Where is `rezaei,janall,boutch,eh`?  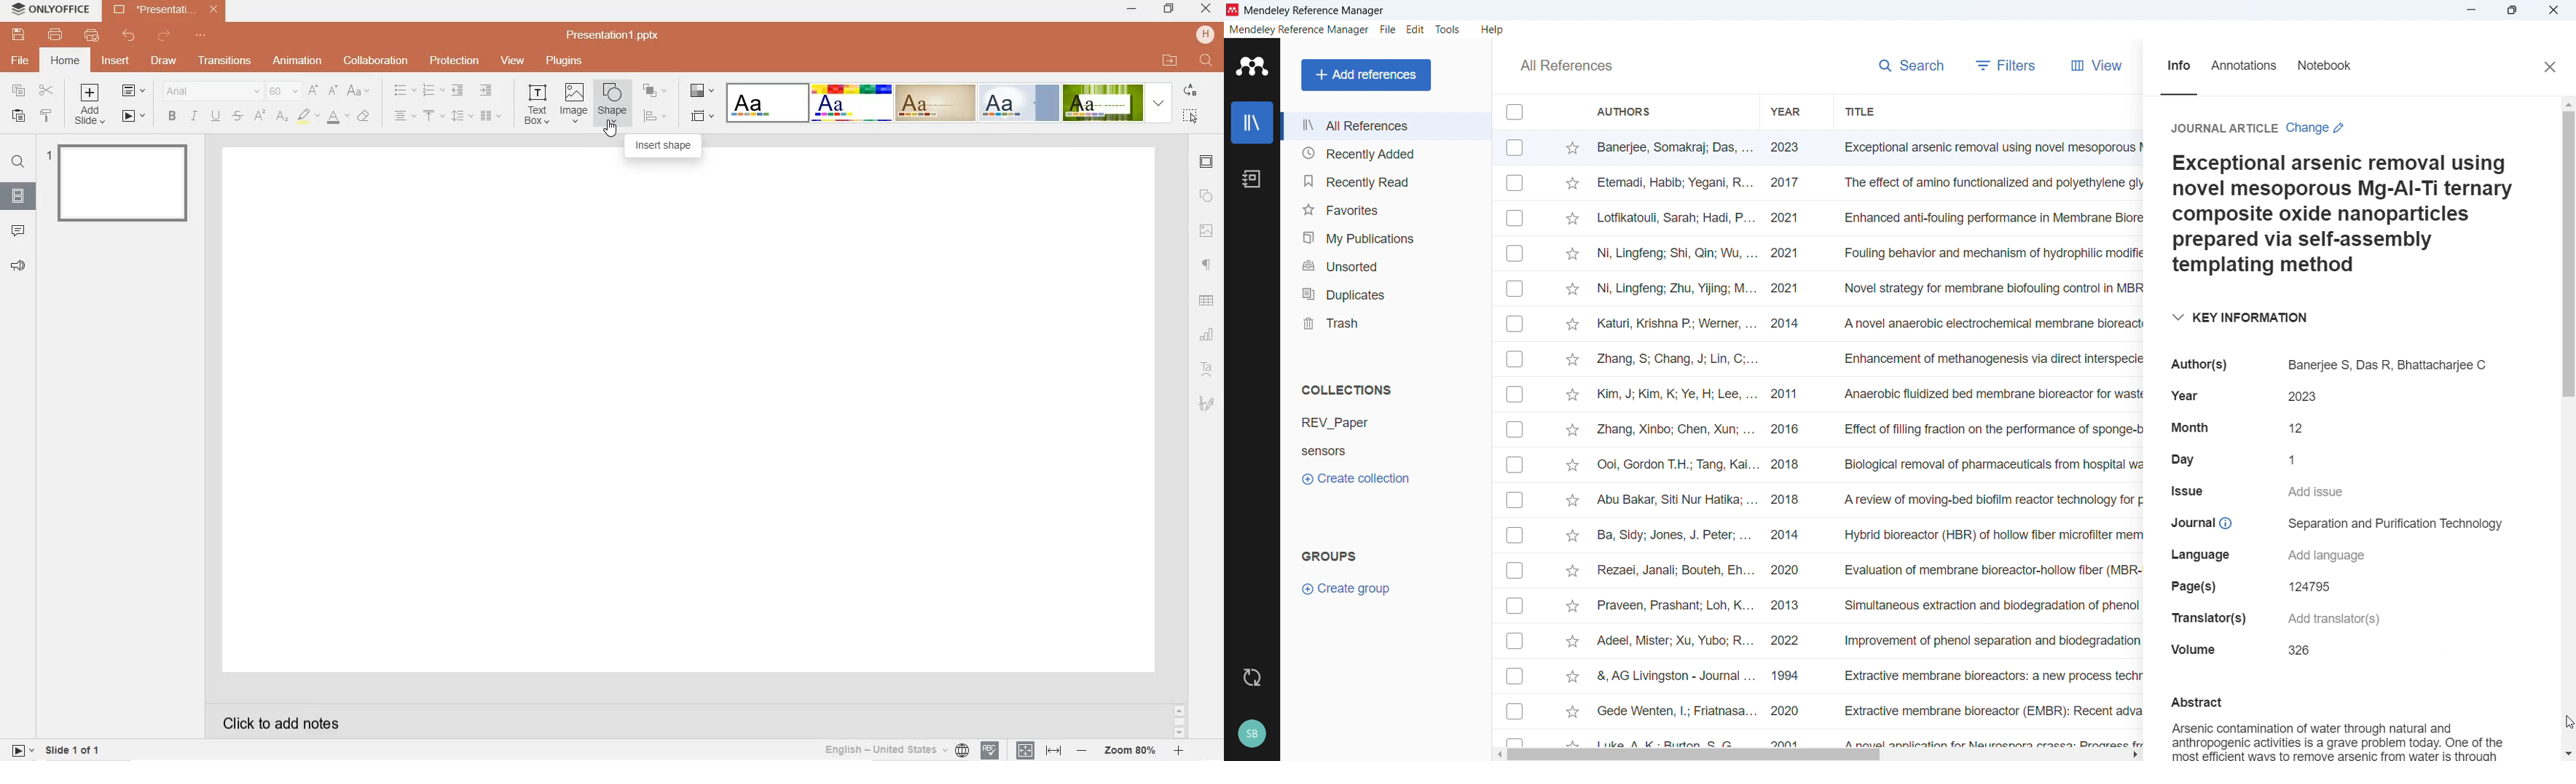
rezaei,janall,boutch,eh is located at coordinates (1674, 571).